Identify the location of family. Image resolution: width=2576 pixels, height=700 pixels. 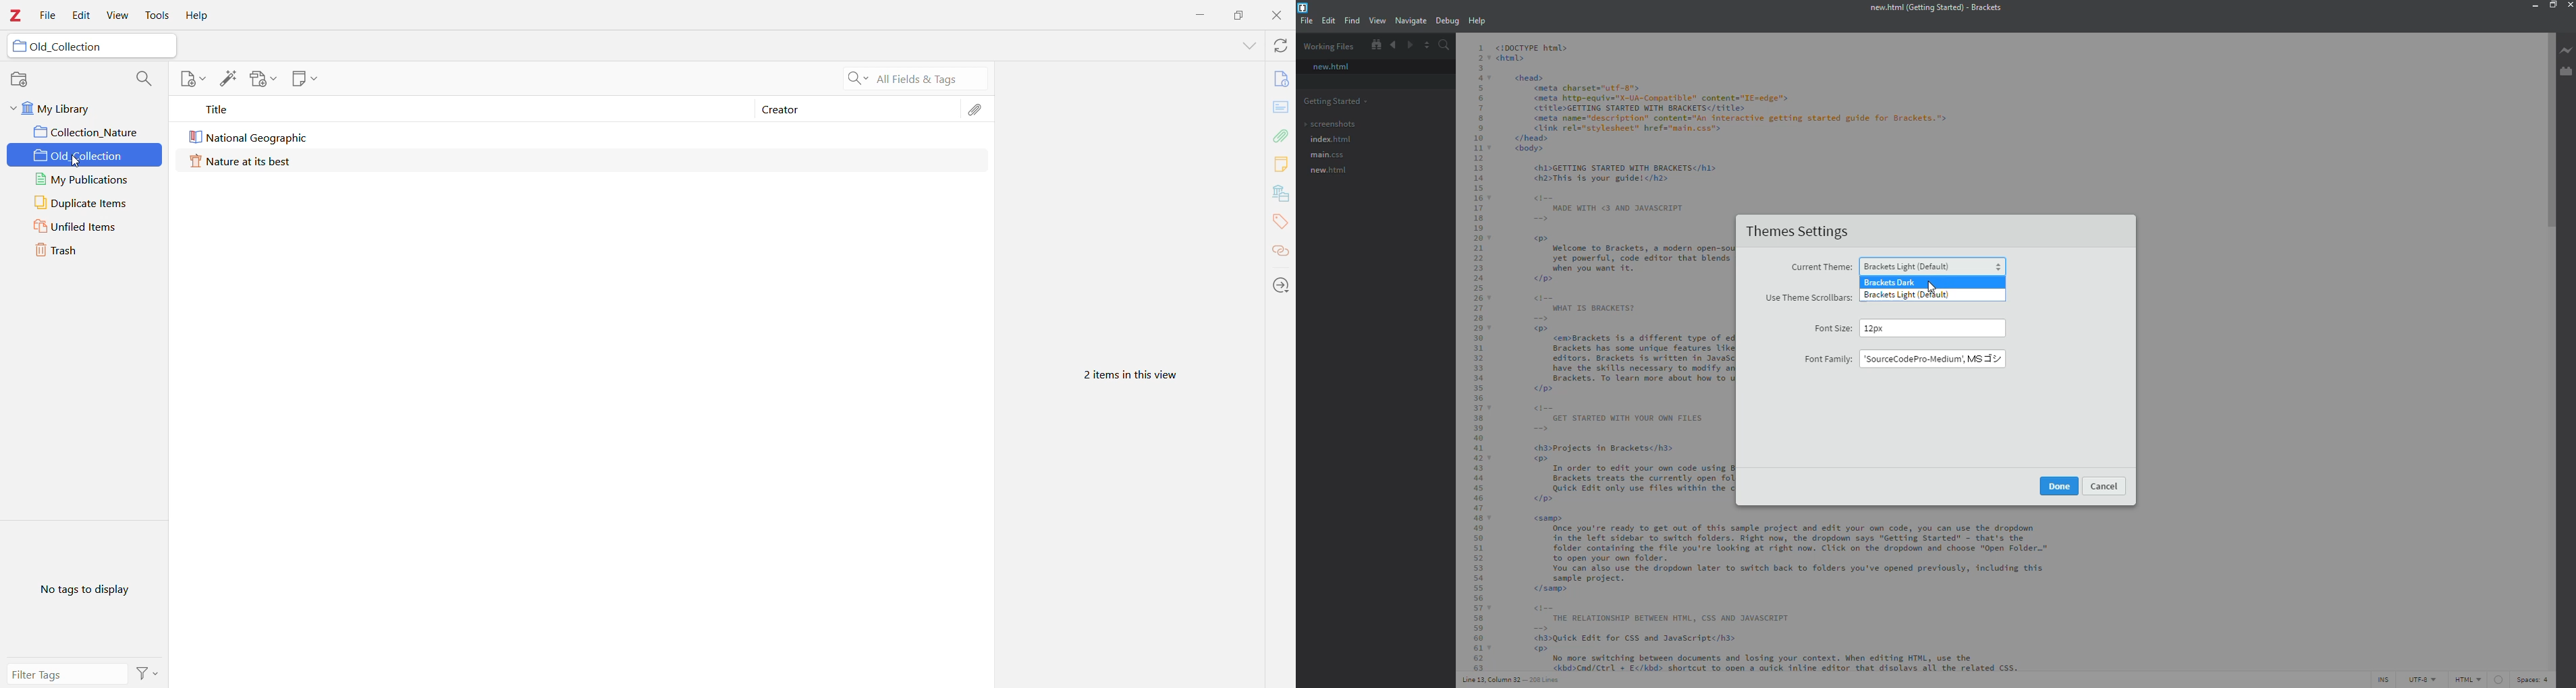
(1931, 359).